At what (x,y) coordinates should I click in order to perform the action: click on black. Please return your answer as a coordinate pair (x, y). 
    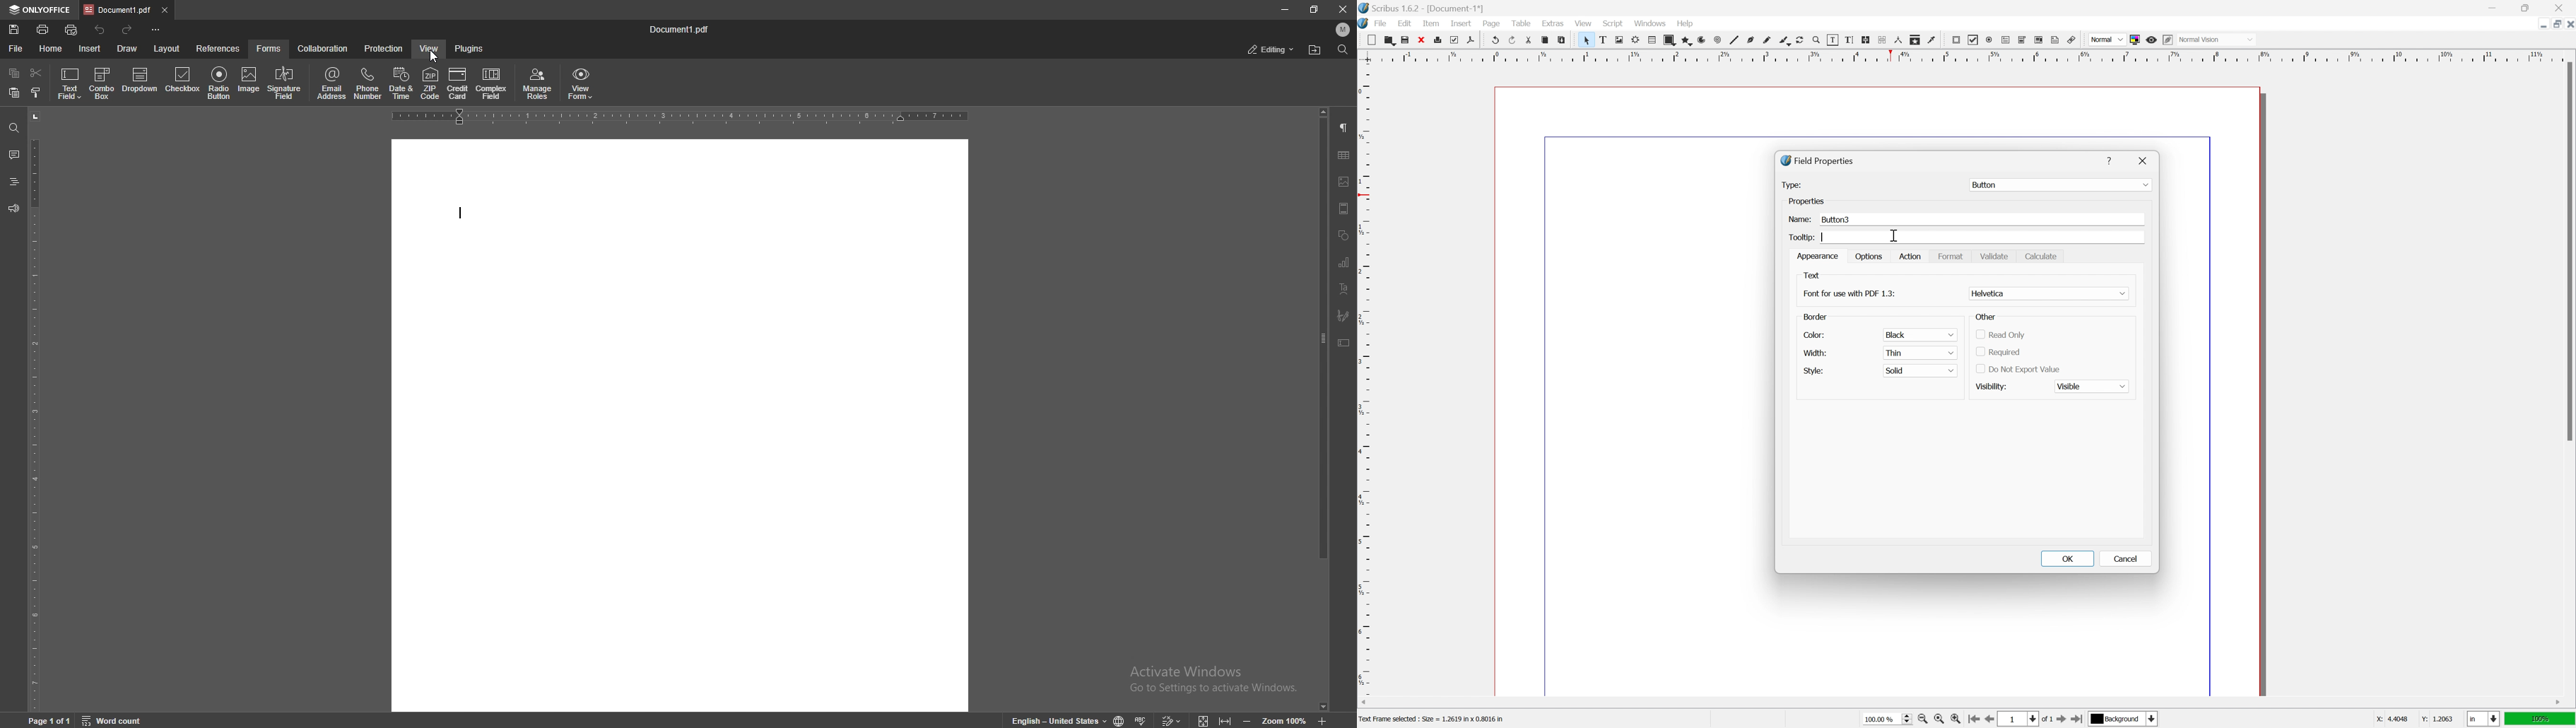
    Looking at the image, I should click on (1919, 334).